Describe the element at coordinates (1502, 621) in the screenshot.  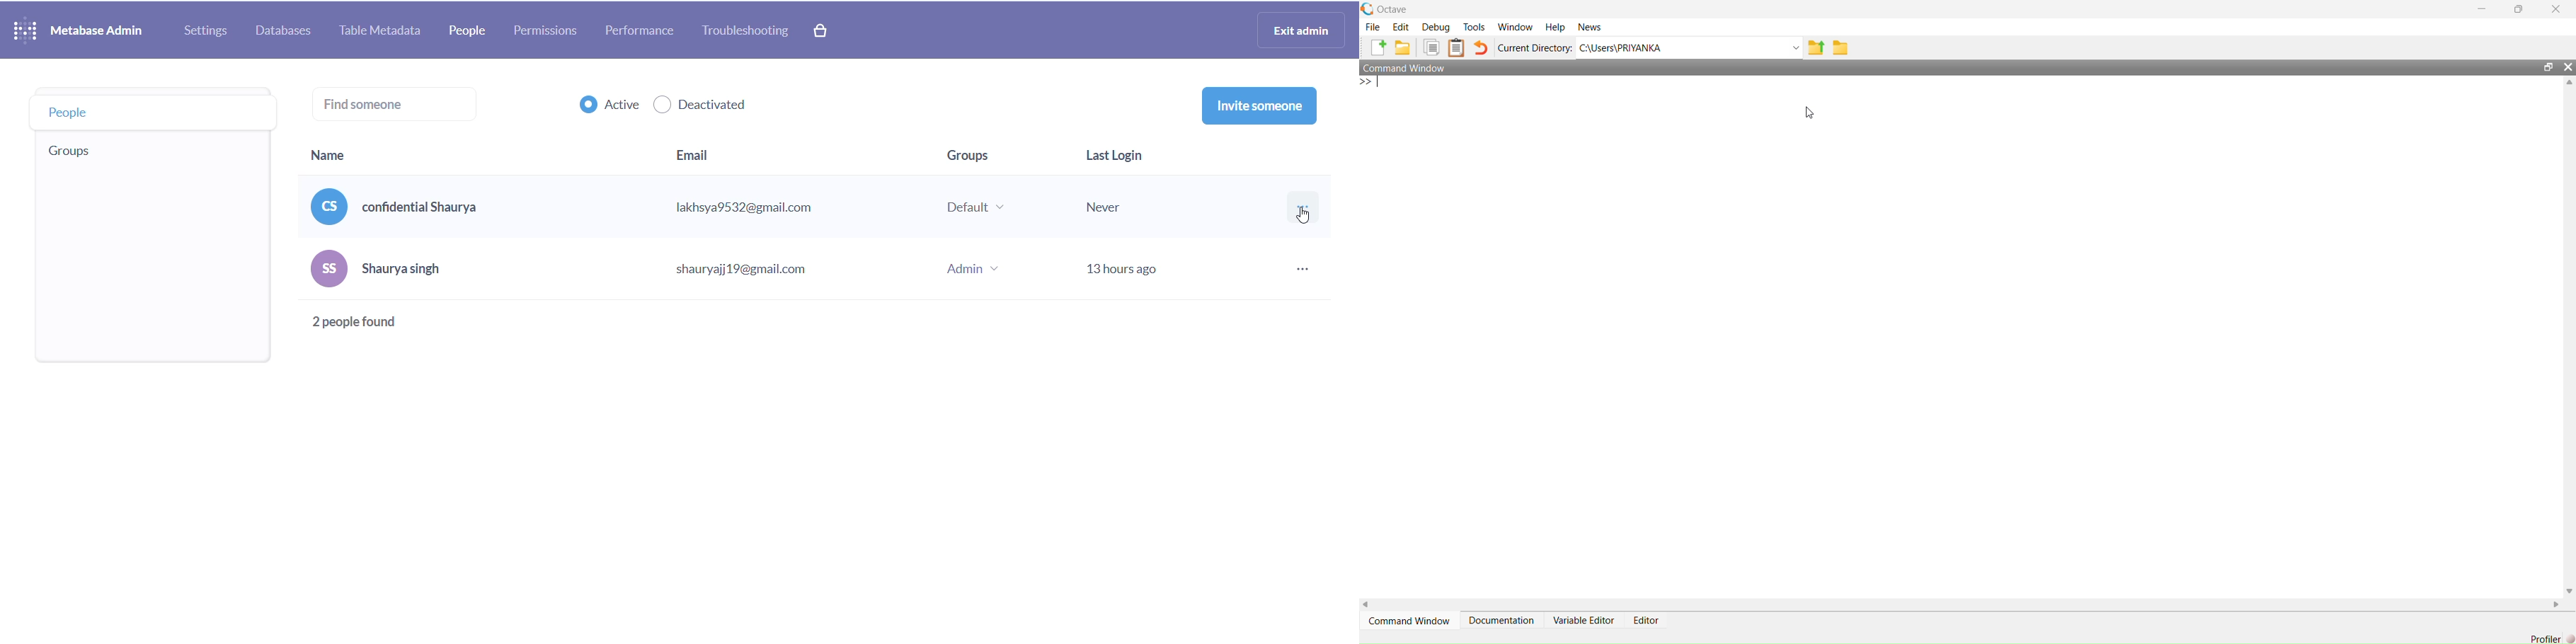
I see `Documentation` at that location.